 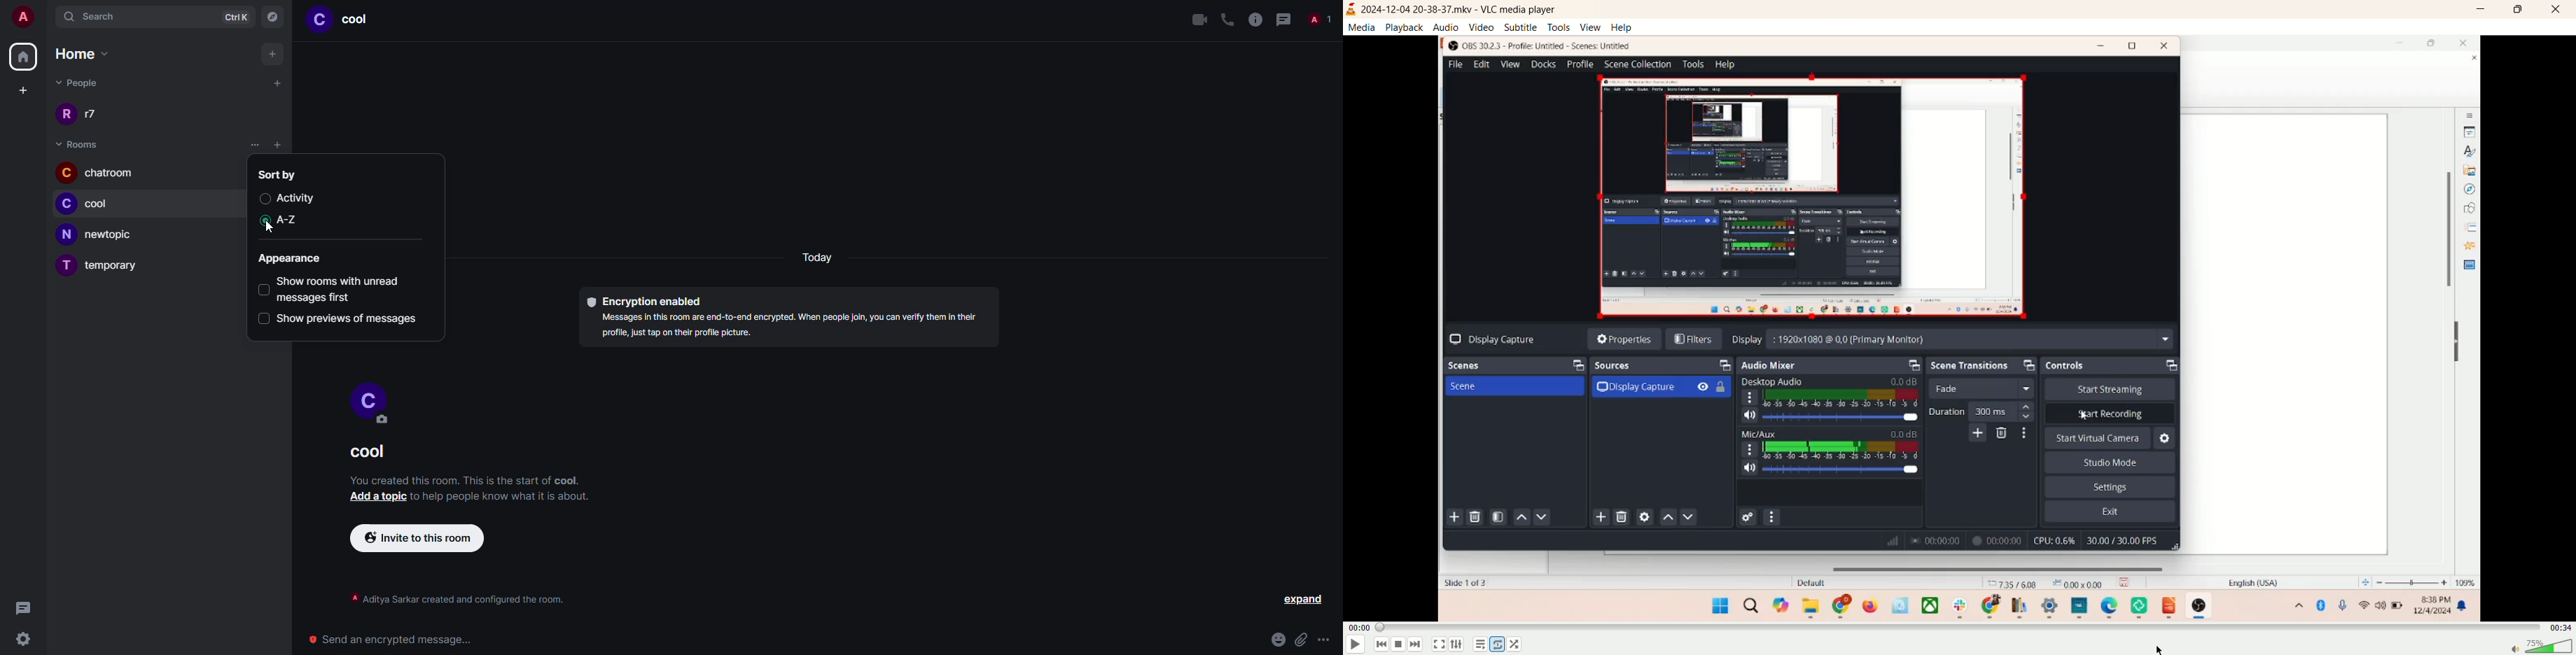 What do you see at coordinates (387, 640) in the screenshot?
I see `send encrypted message` at bounding box center [387, 640].